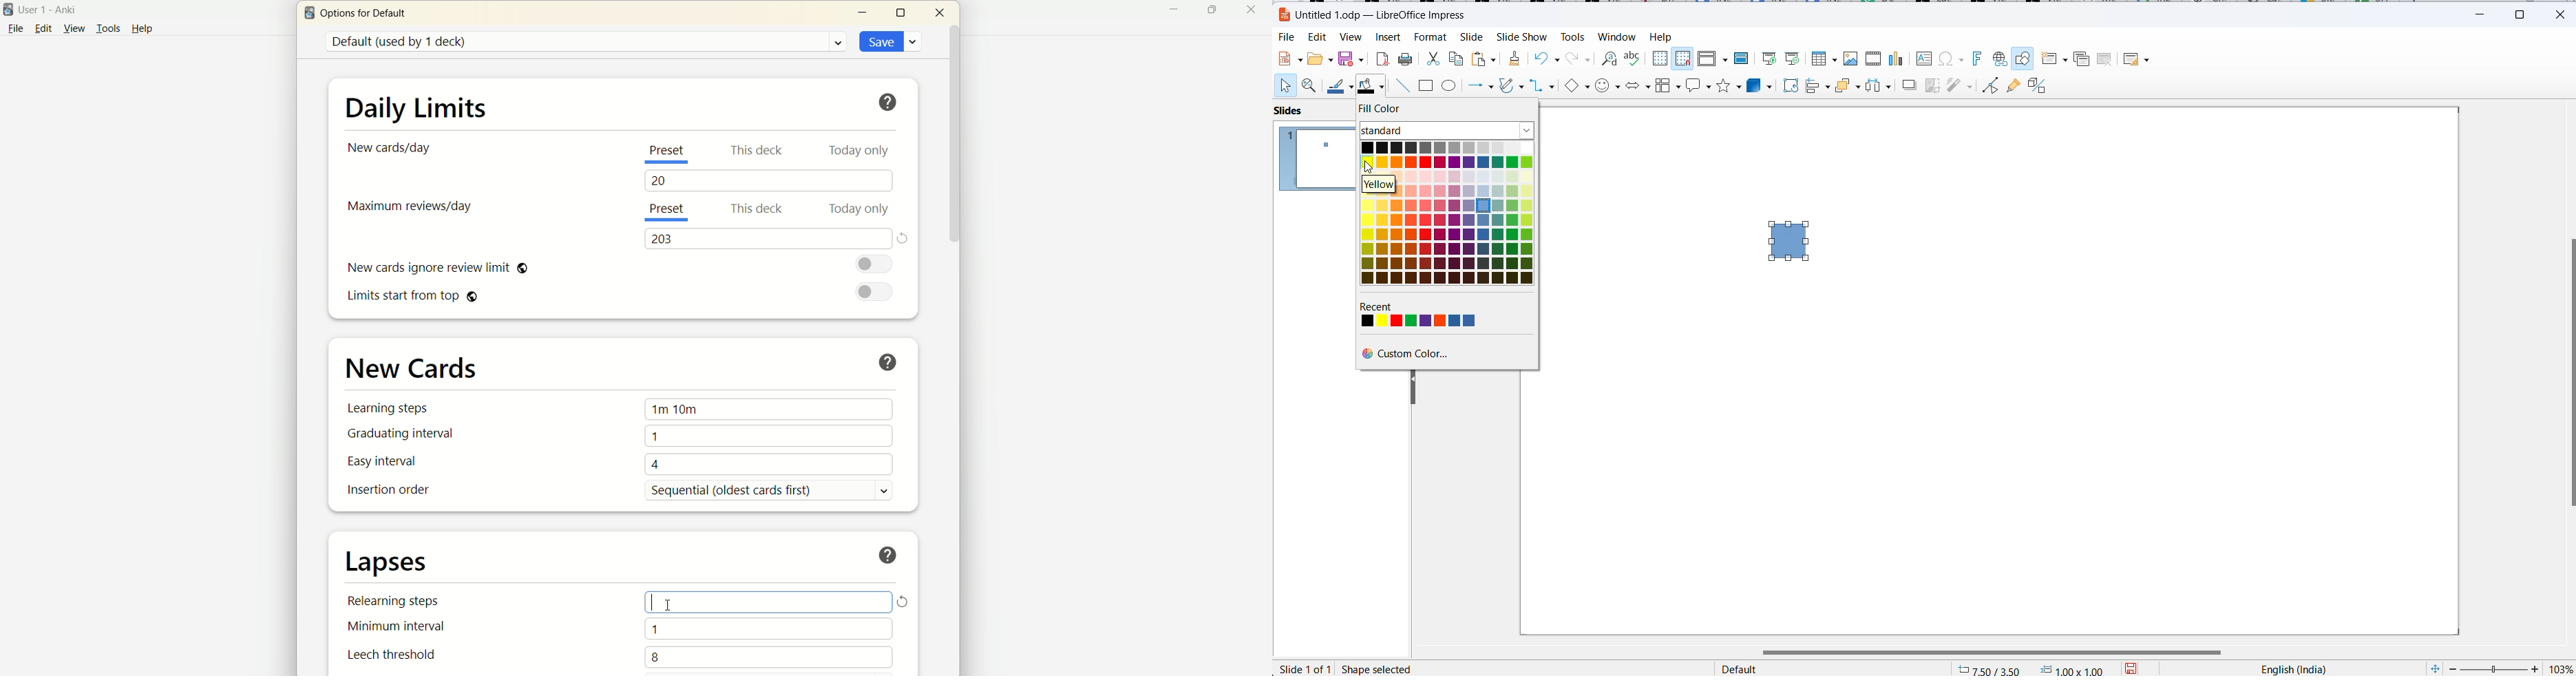 Image resolution: width=2576 pixels, height=700 pixels. Describe the element at coordinates (1484, 59) in the screenshot. I see `paste options` at that location.